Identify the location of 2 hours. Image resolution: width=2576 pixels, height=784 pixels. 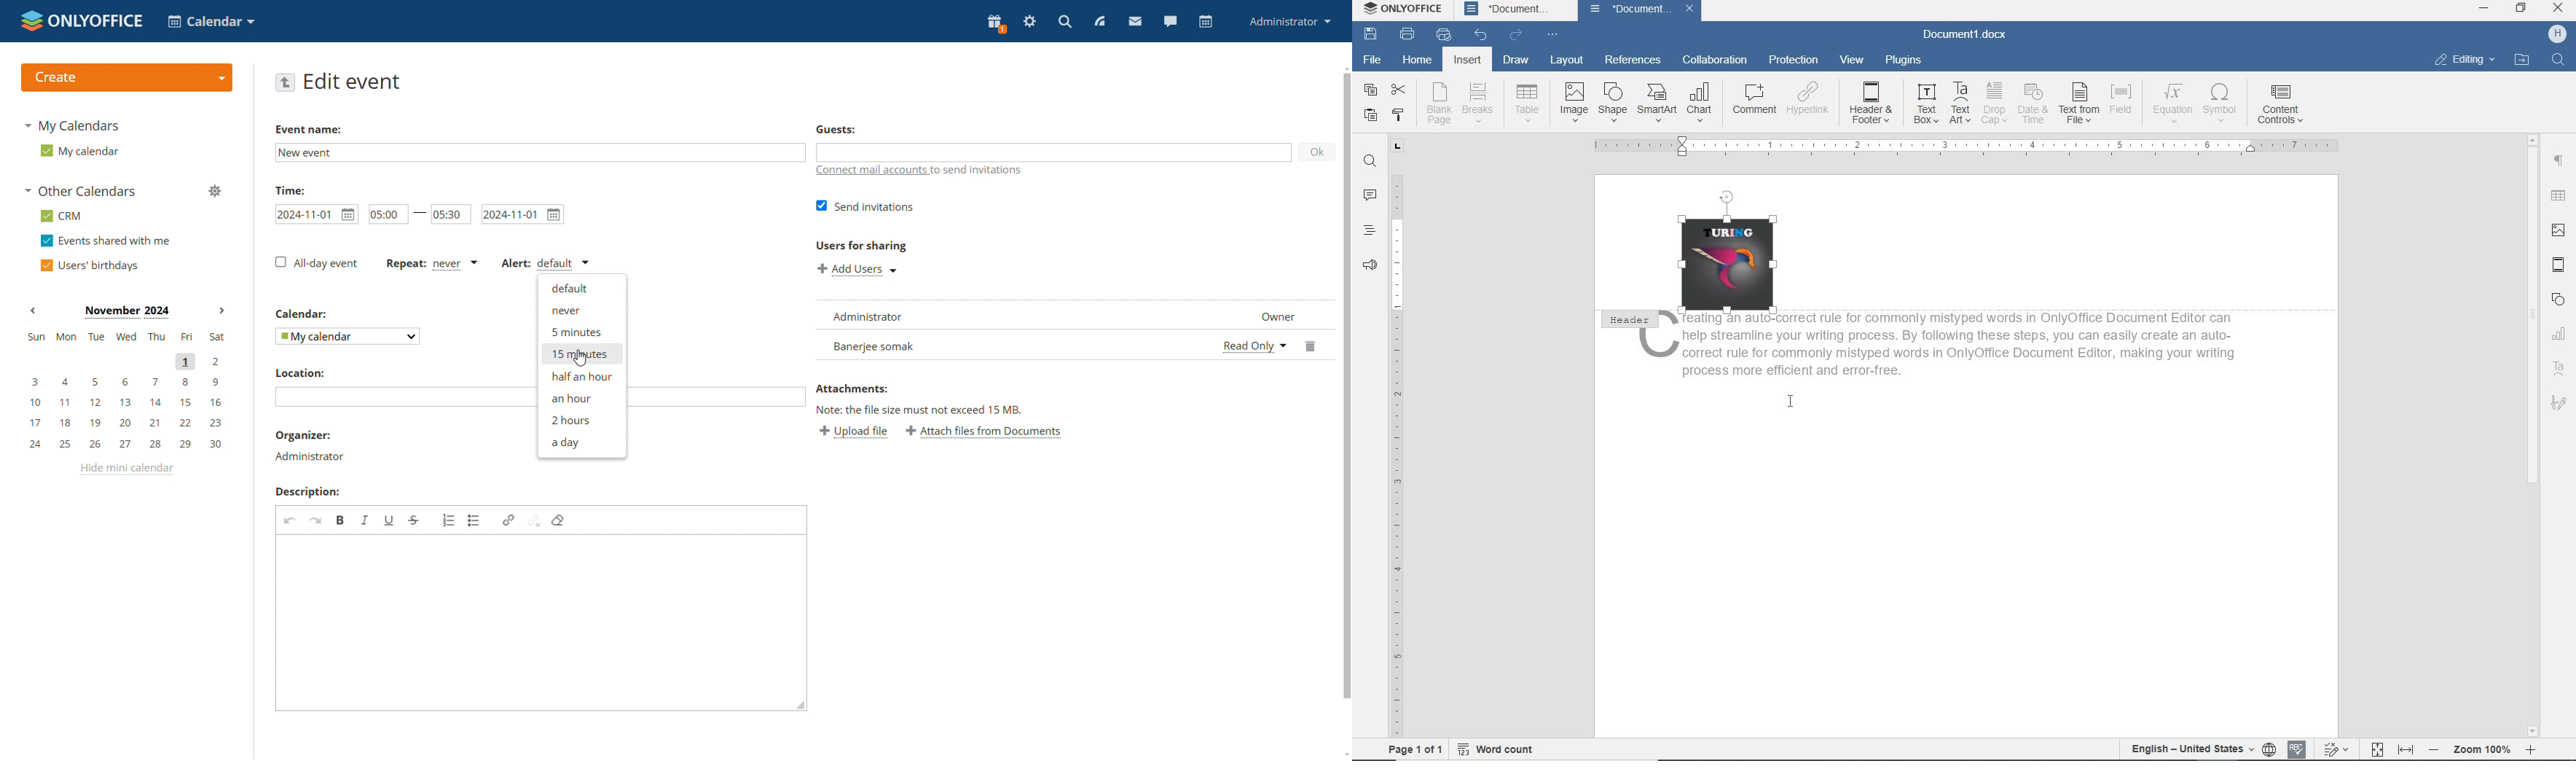
(581, 419).